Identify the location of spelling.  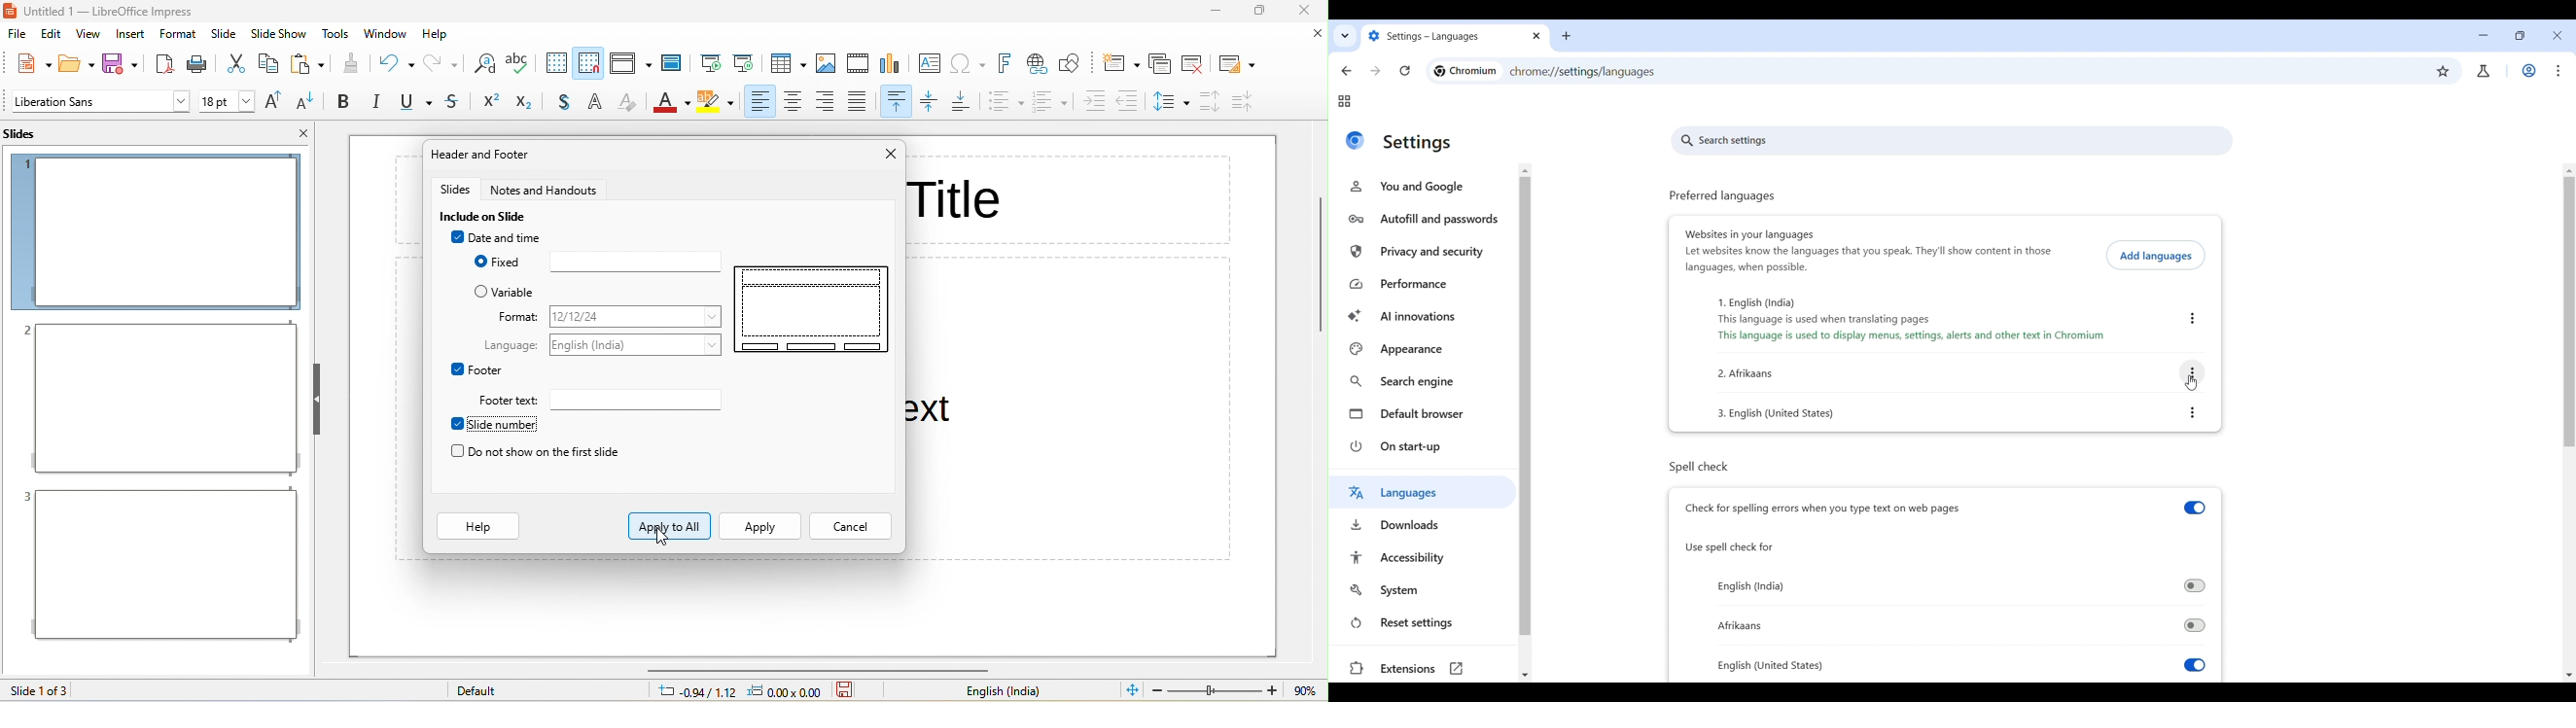
(519, 65).